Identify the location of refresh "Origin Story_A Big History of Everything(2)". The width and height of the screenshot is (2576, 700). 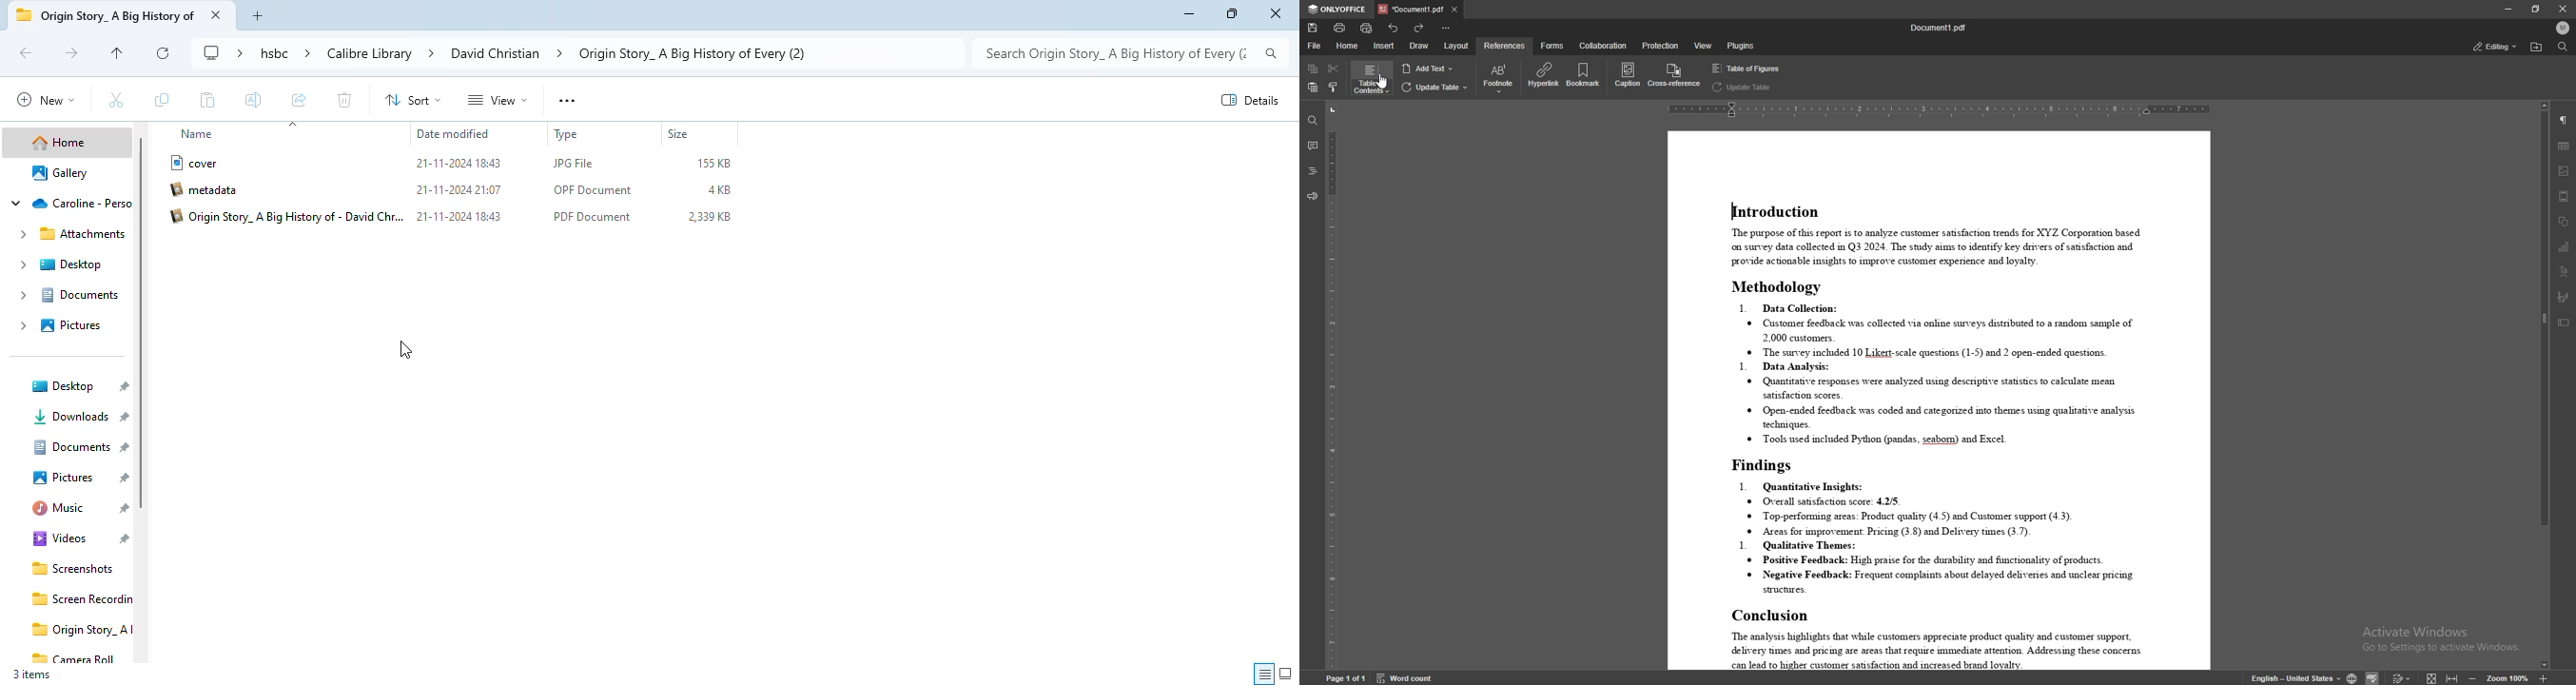
(163, 53).